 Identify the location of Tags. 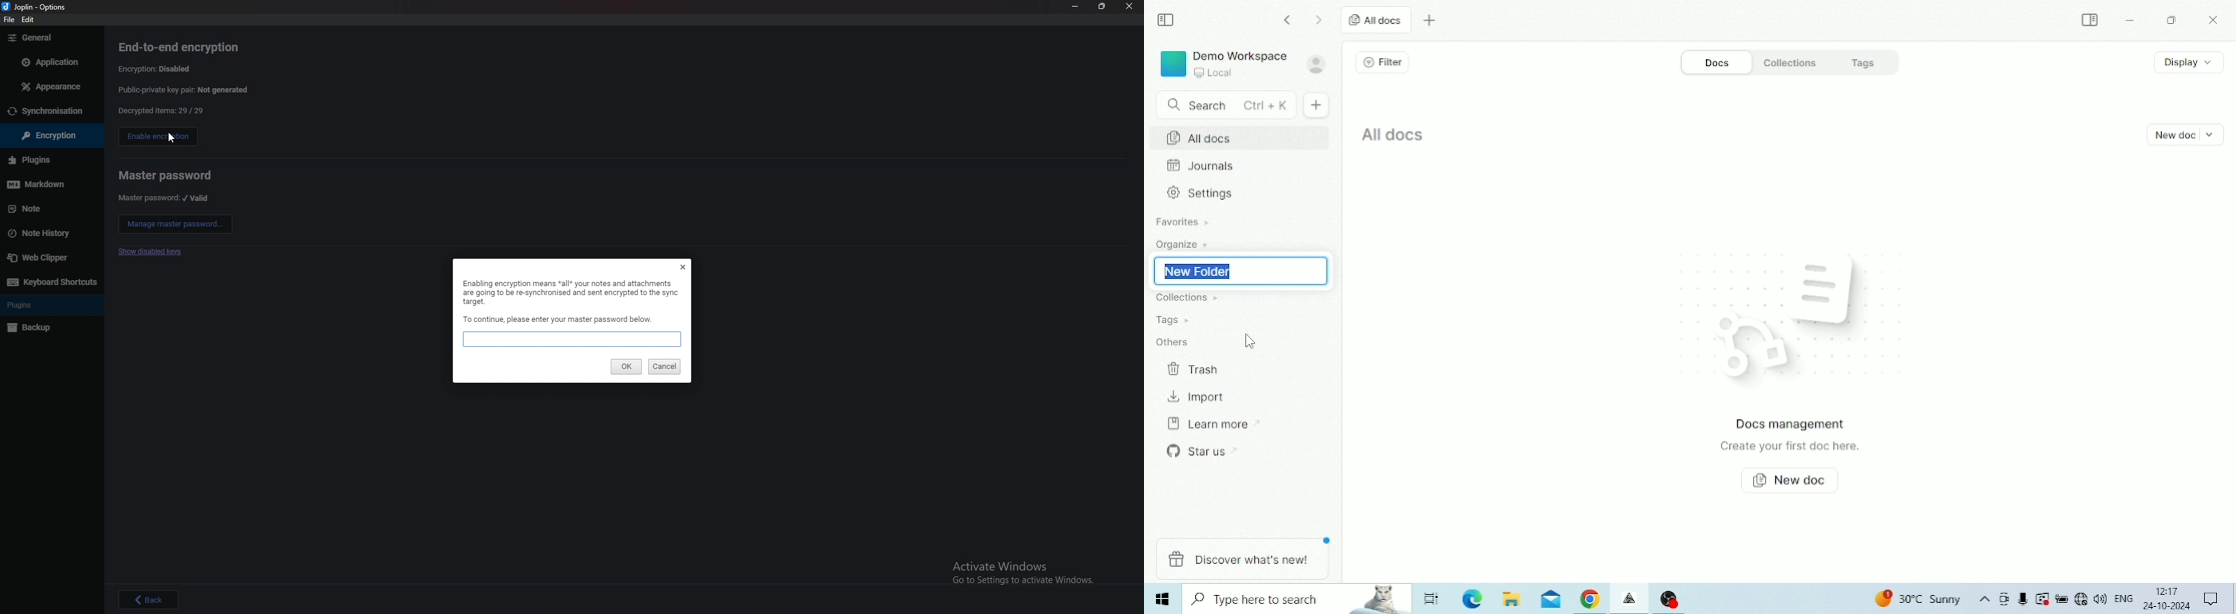
(1172, 322).